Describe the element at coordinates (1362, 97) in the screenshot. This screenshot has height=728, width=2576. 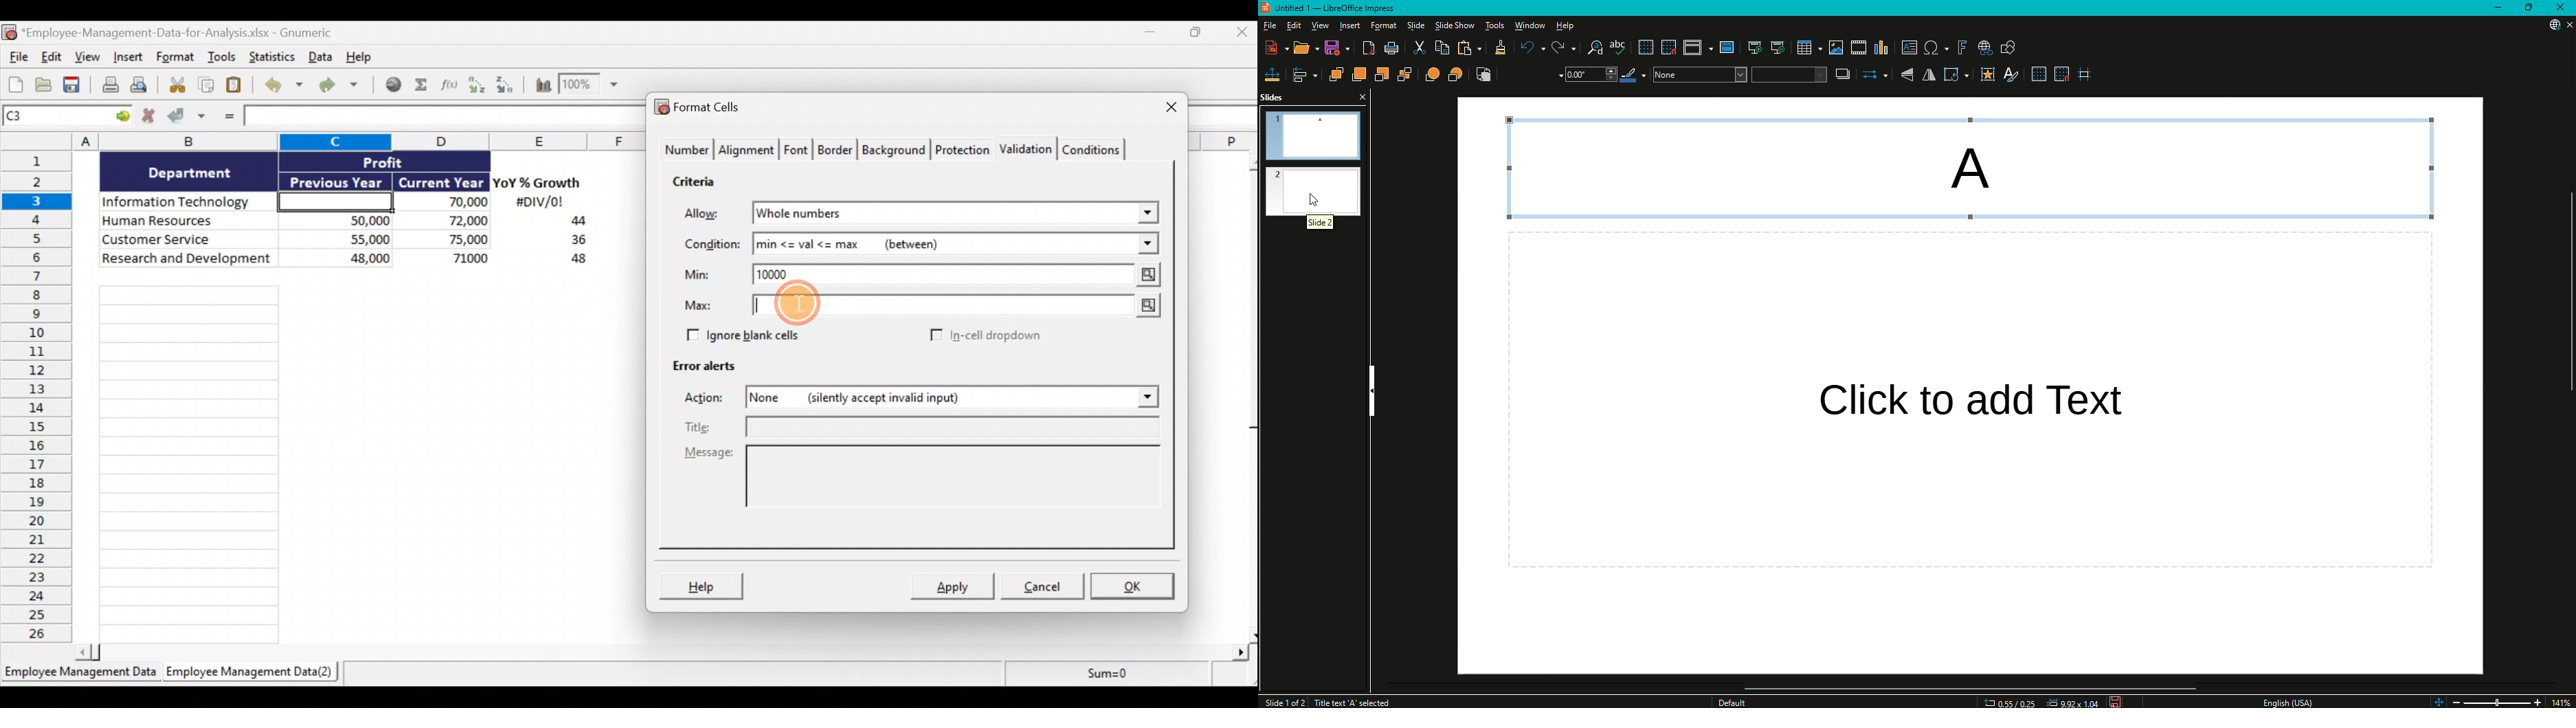
I see `Close` at that location.